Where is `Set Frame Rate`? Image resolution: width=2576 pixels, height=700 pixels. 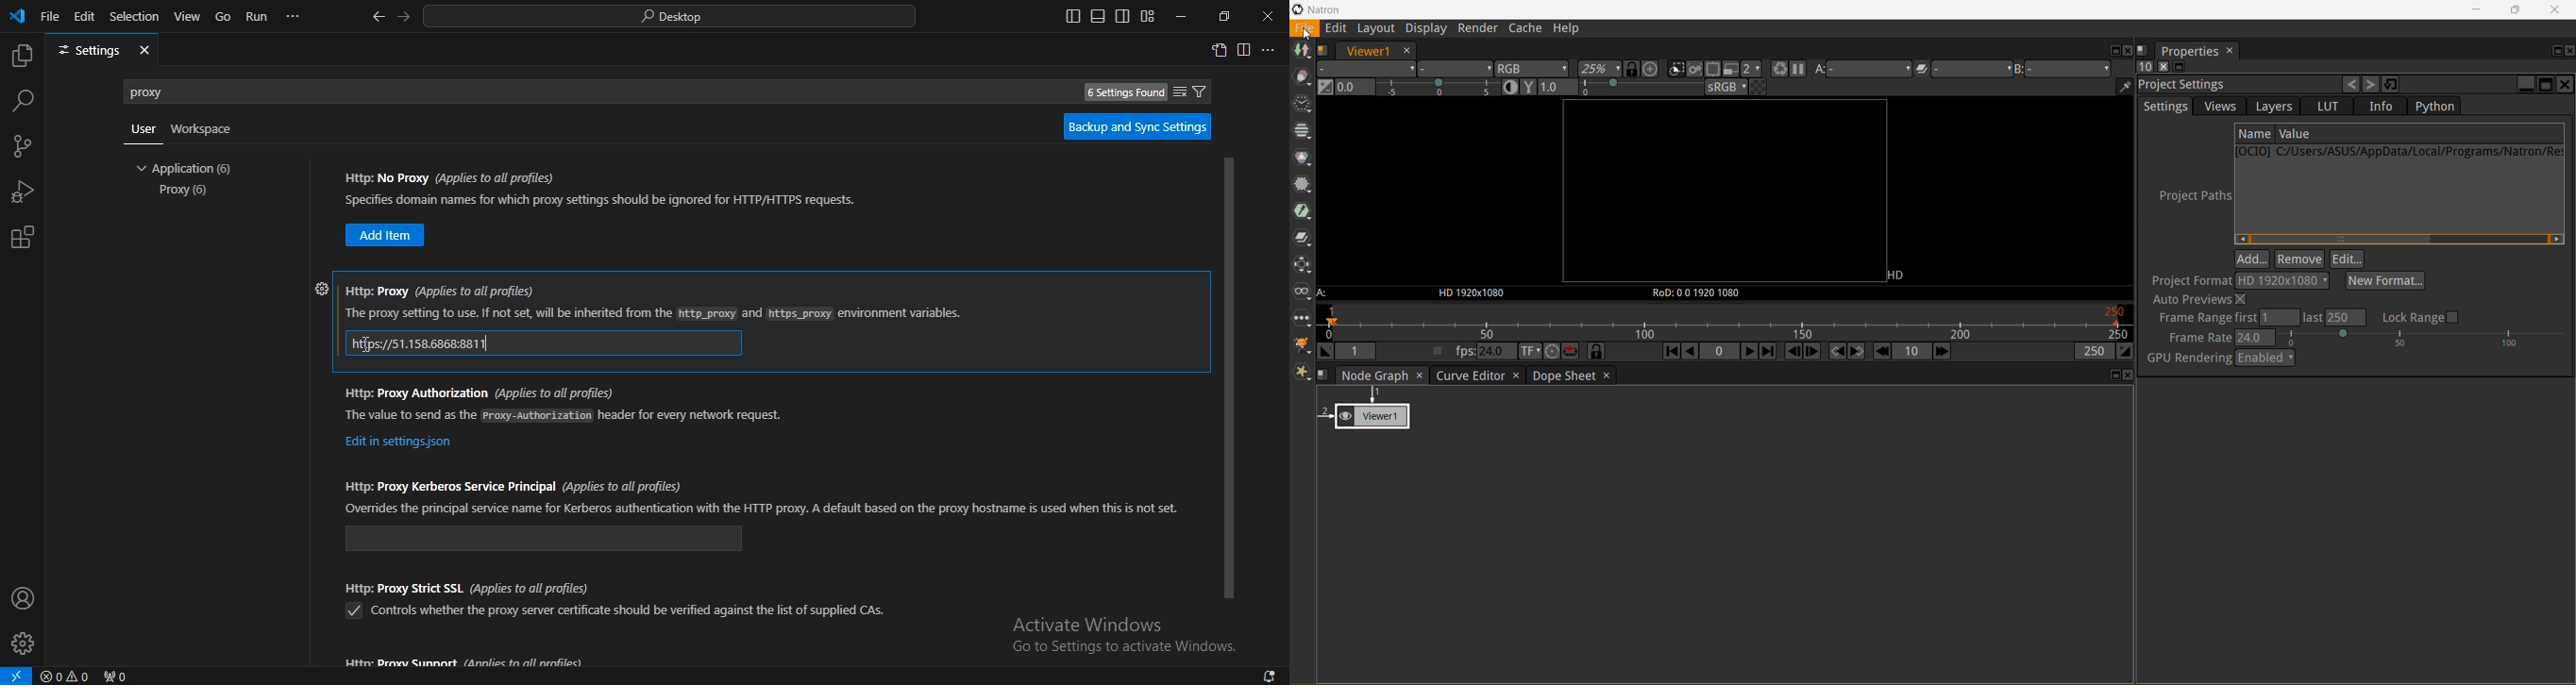 Set Frame Rate is located at coordinates (2366, 338).